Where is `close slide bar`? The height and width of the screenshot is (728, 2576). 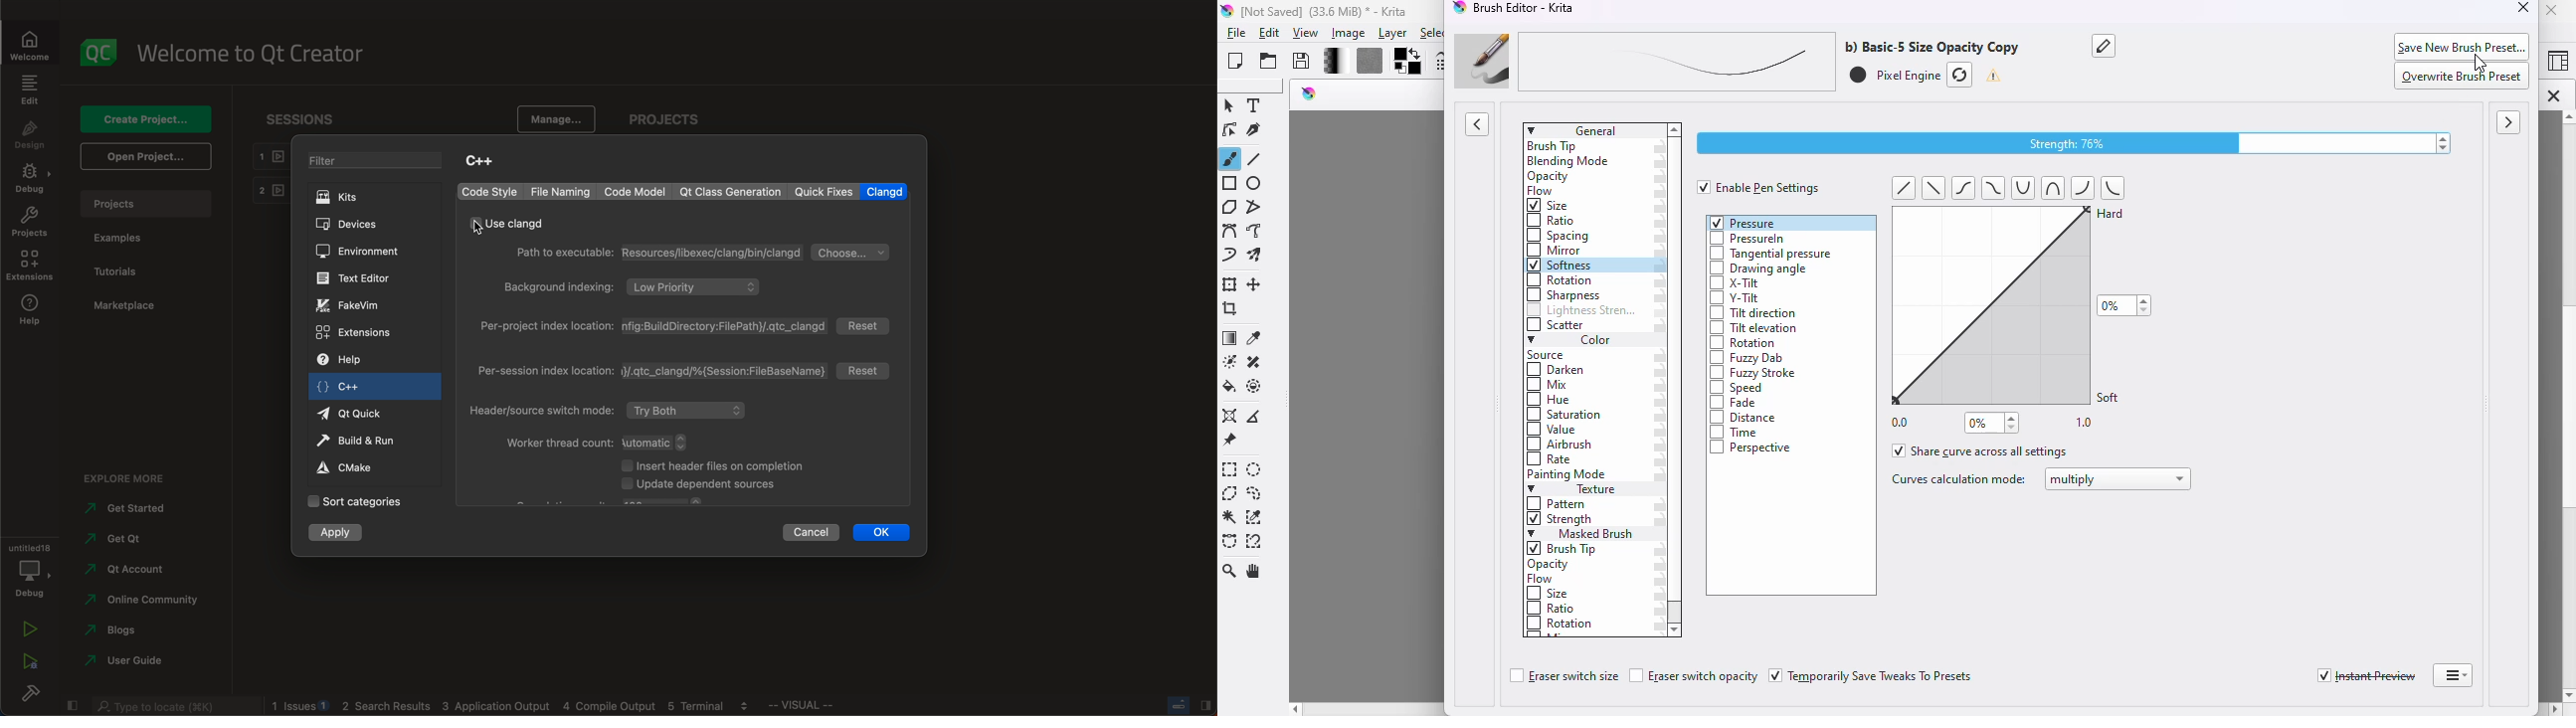 close slide bar is located at coordinates (73, 706).